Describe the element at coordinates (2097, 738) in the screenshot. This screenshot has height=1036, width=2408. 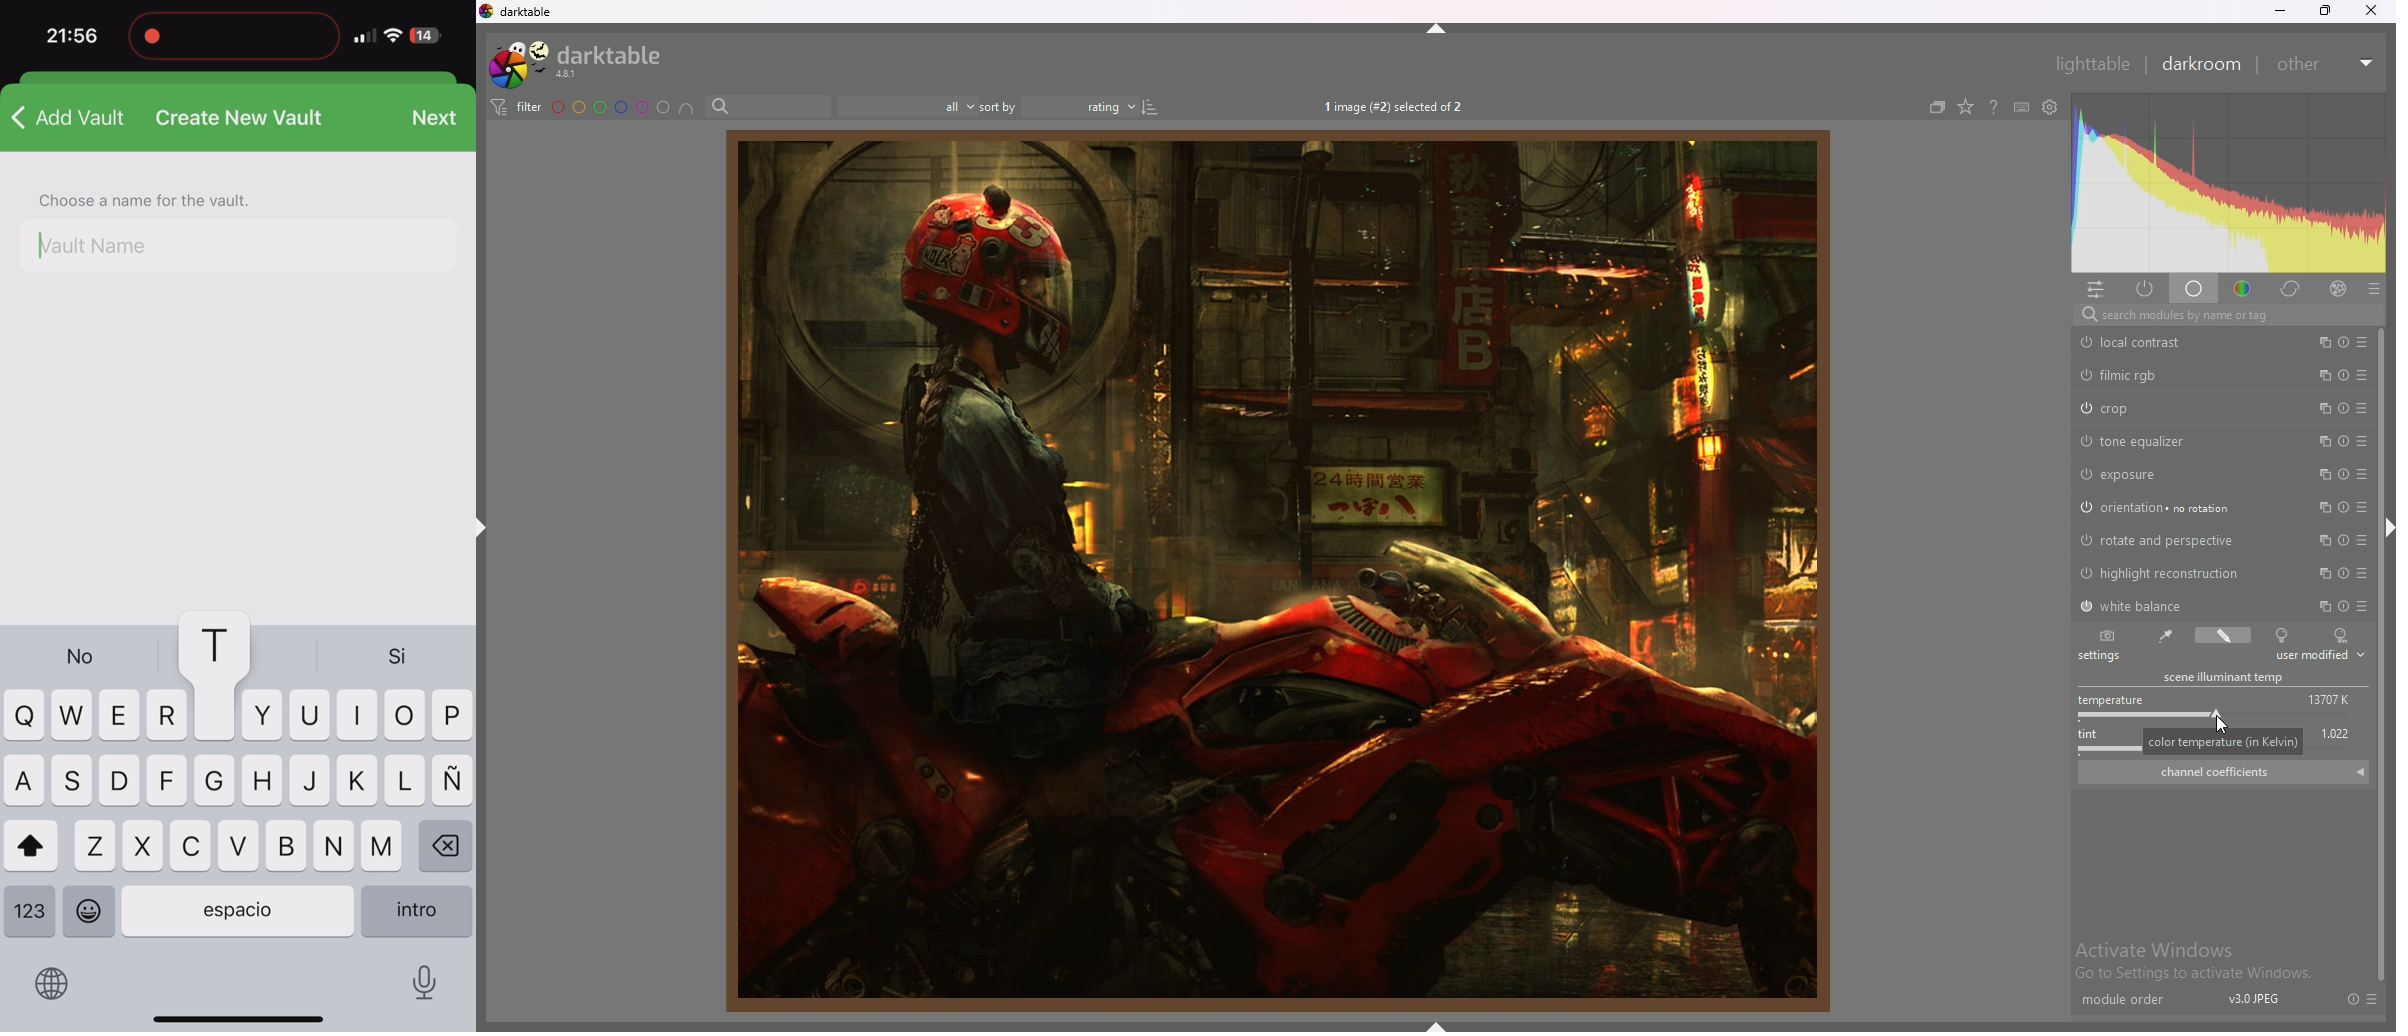
I see `tint ` at that location.